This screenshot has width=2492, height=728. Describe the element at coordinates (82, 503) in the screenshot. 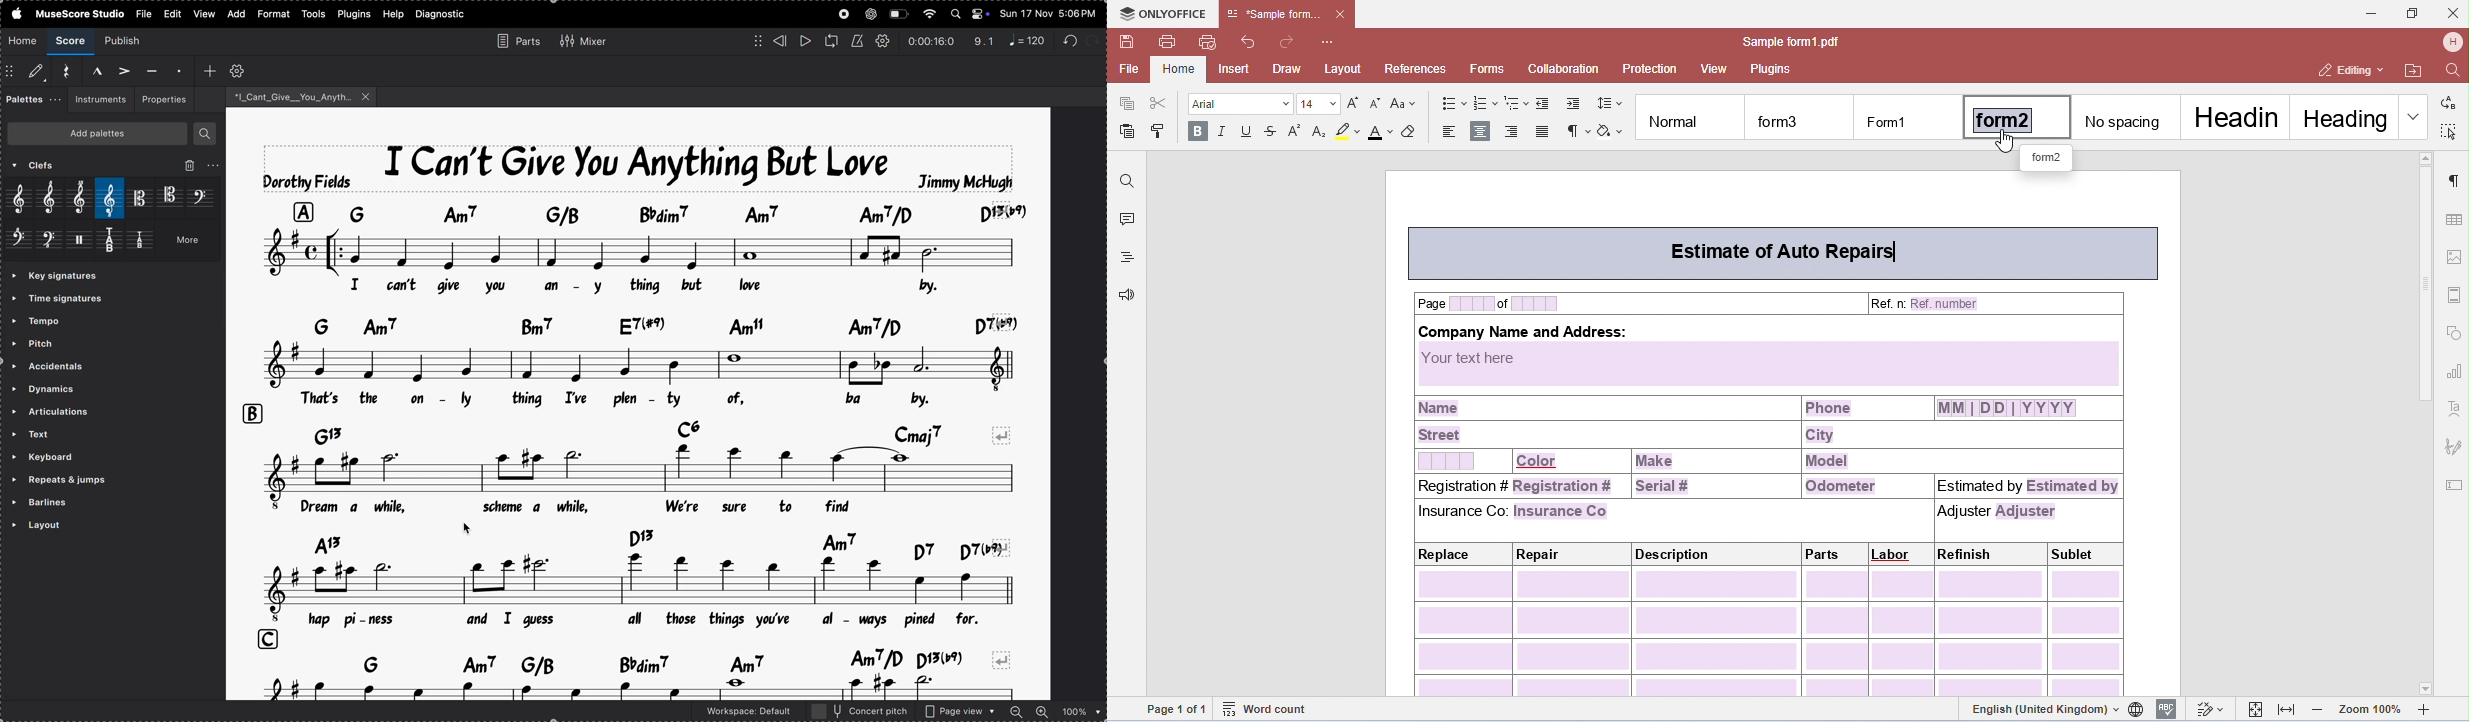

I see `barlines` at that location.